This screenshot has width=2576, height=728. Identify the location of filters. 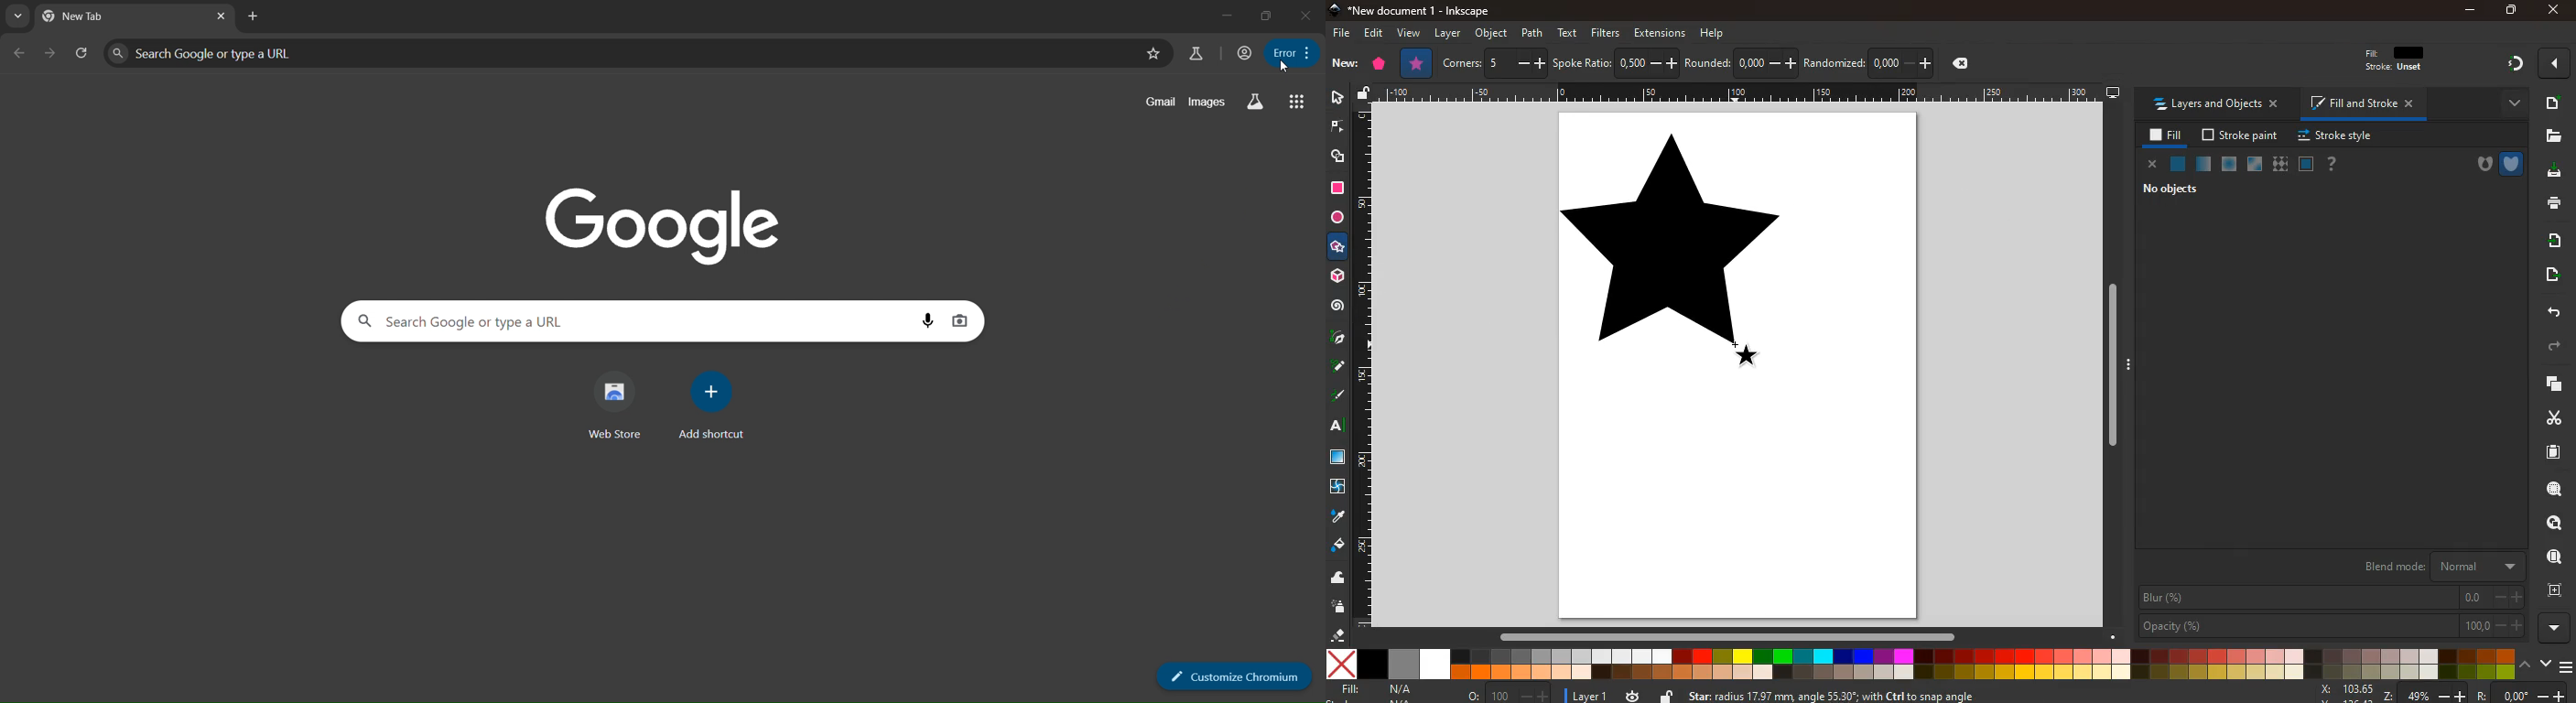
(1606, 32).